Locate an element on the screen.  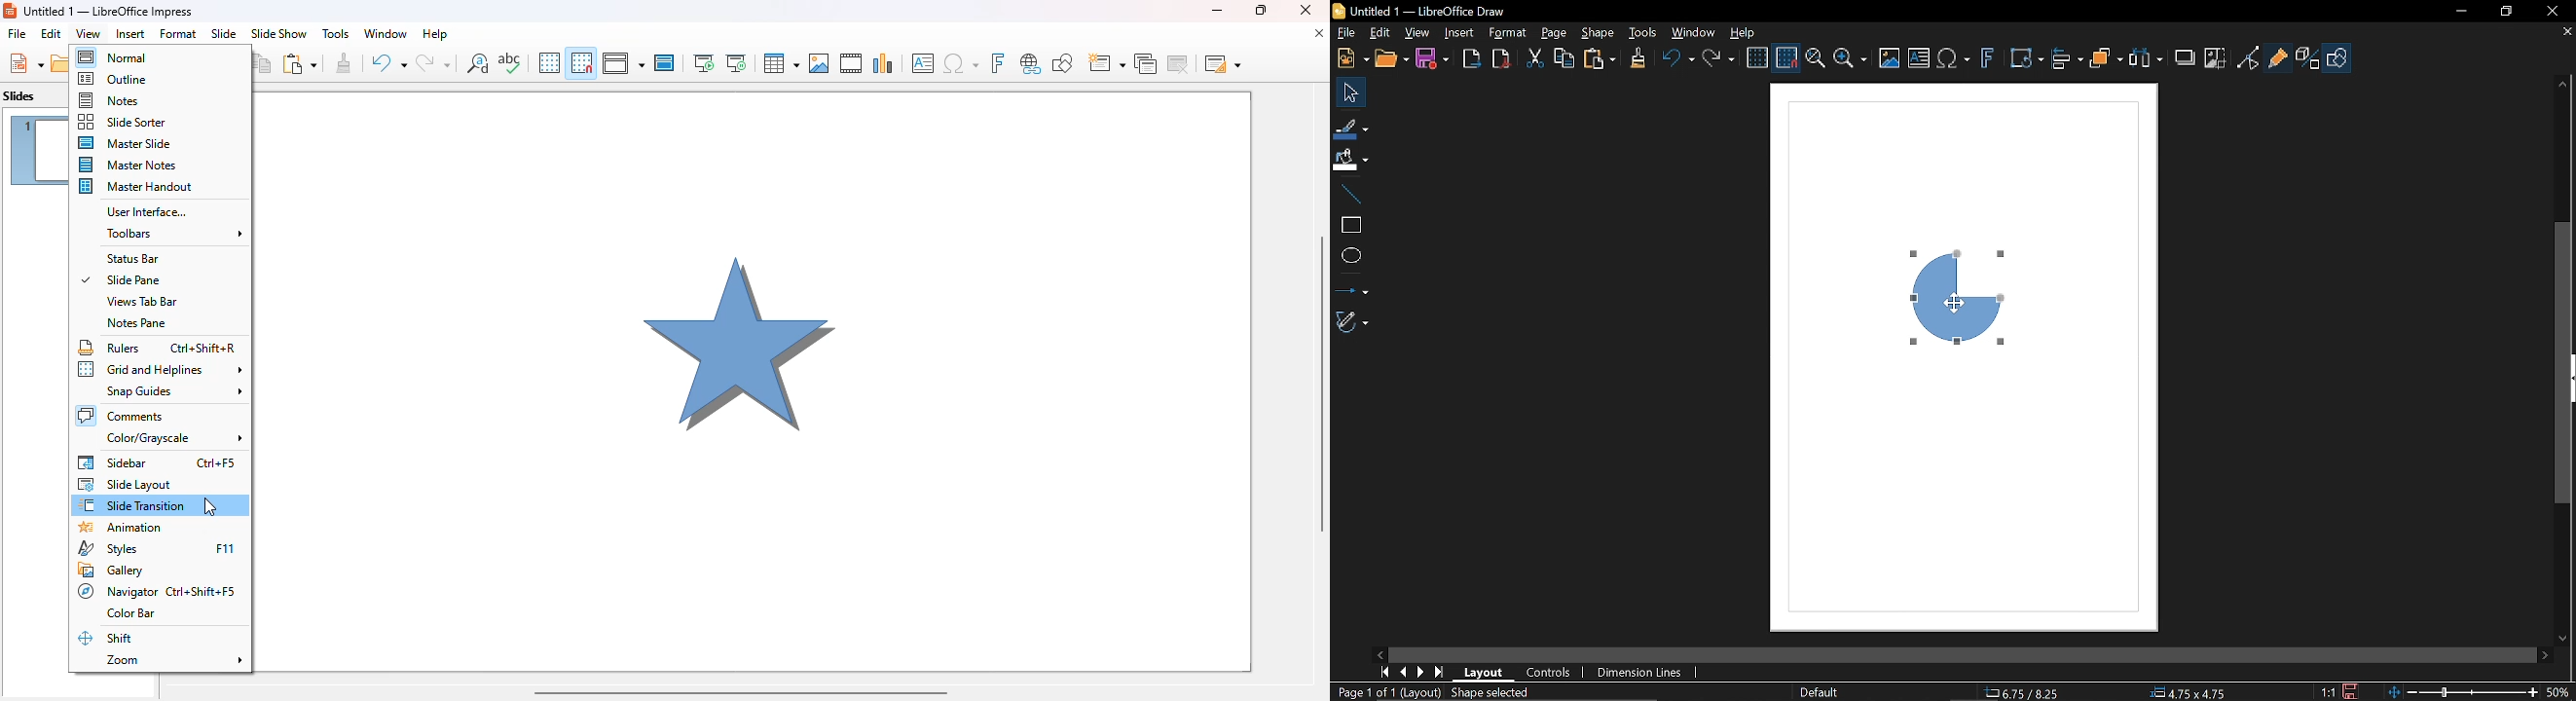
show draw functions is located at coordinates (1062, 64).